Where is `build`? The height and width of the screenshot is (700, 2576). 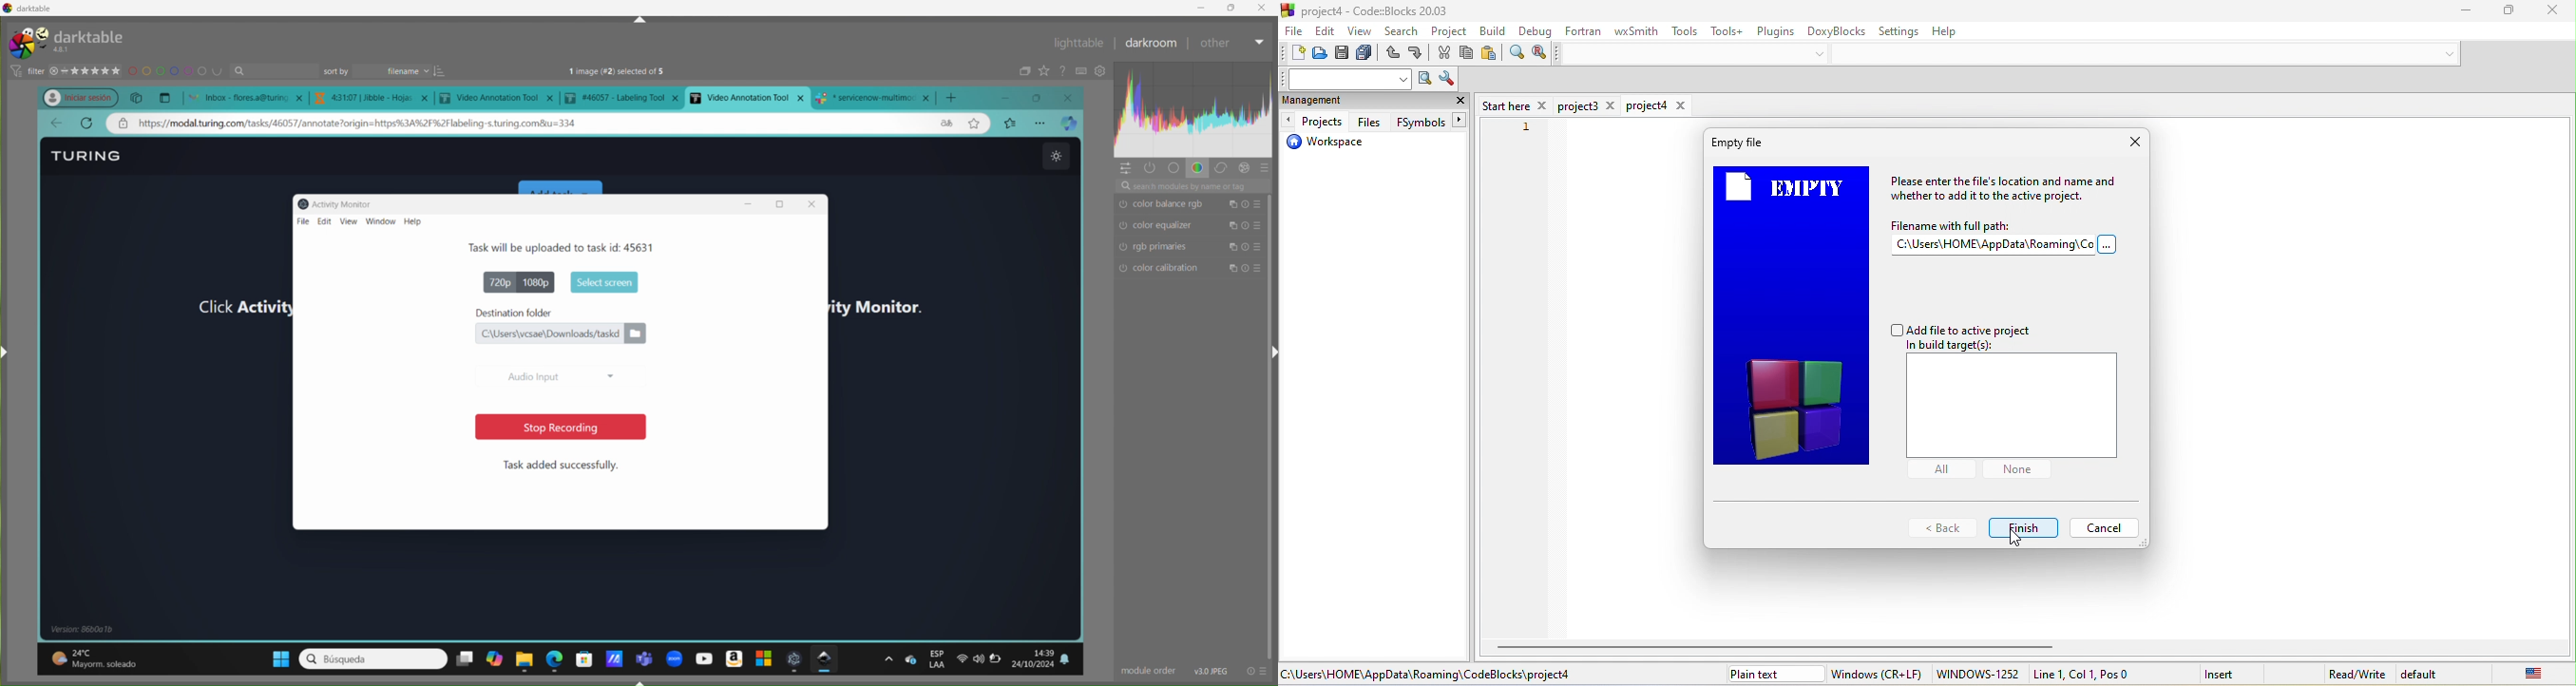 build is located at coordinates (1495, 30).